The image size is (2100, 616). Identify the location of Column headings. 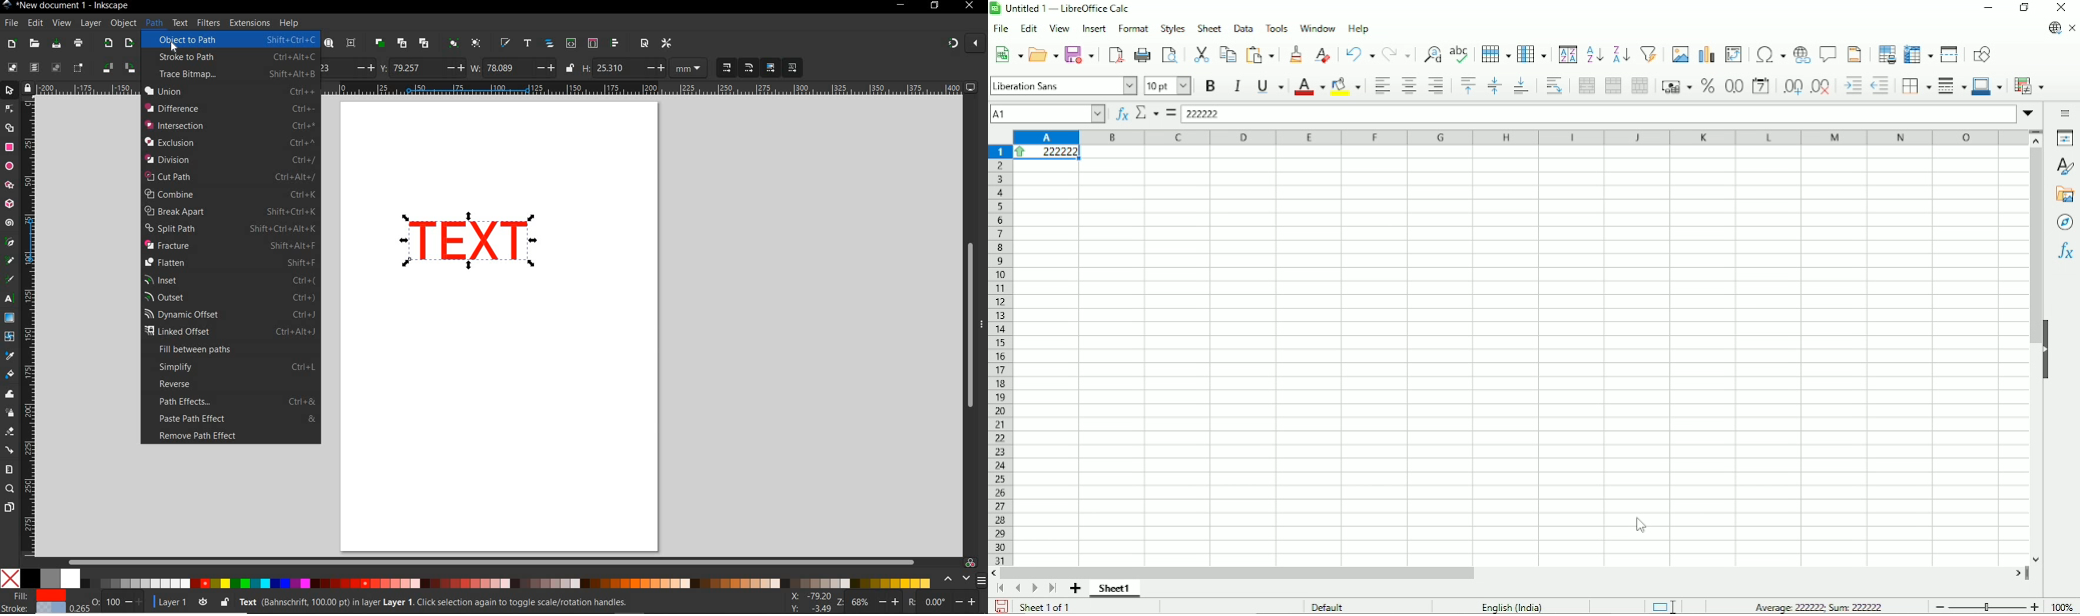
(1518, 136).